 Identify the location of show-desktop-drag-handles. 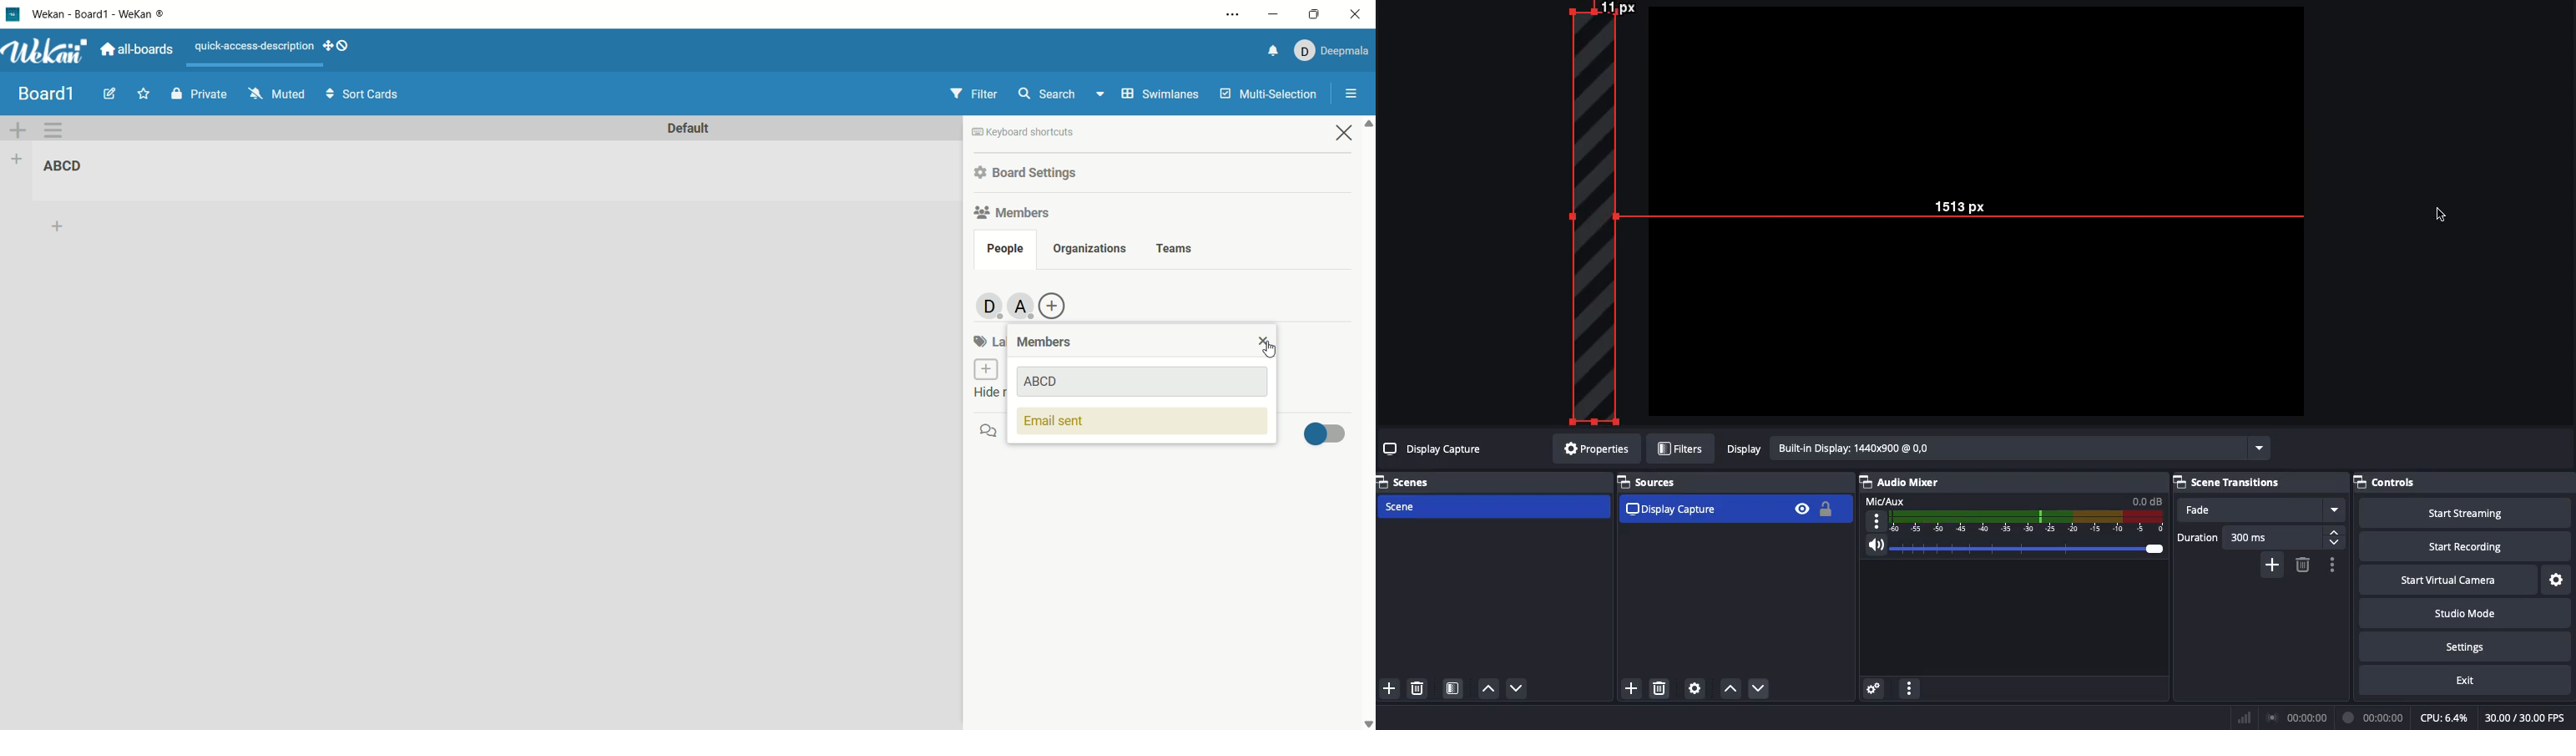
(329, 47).